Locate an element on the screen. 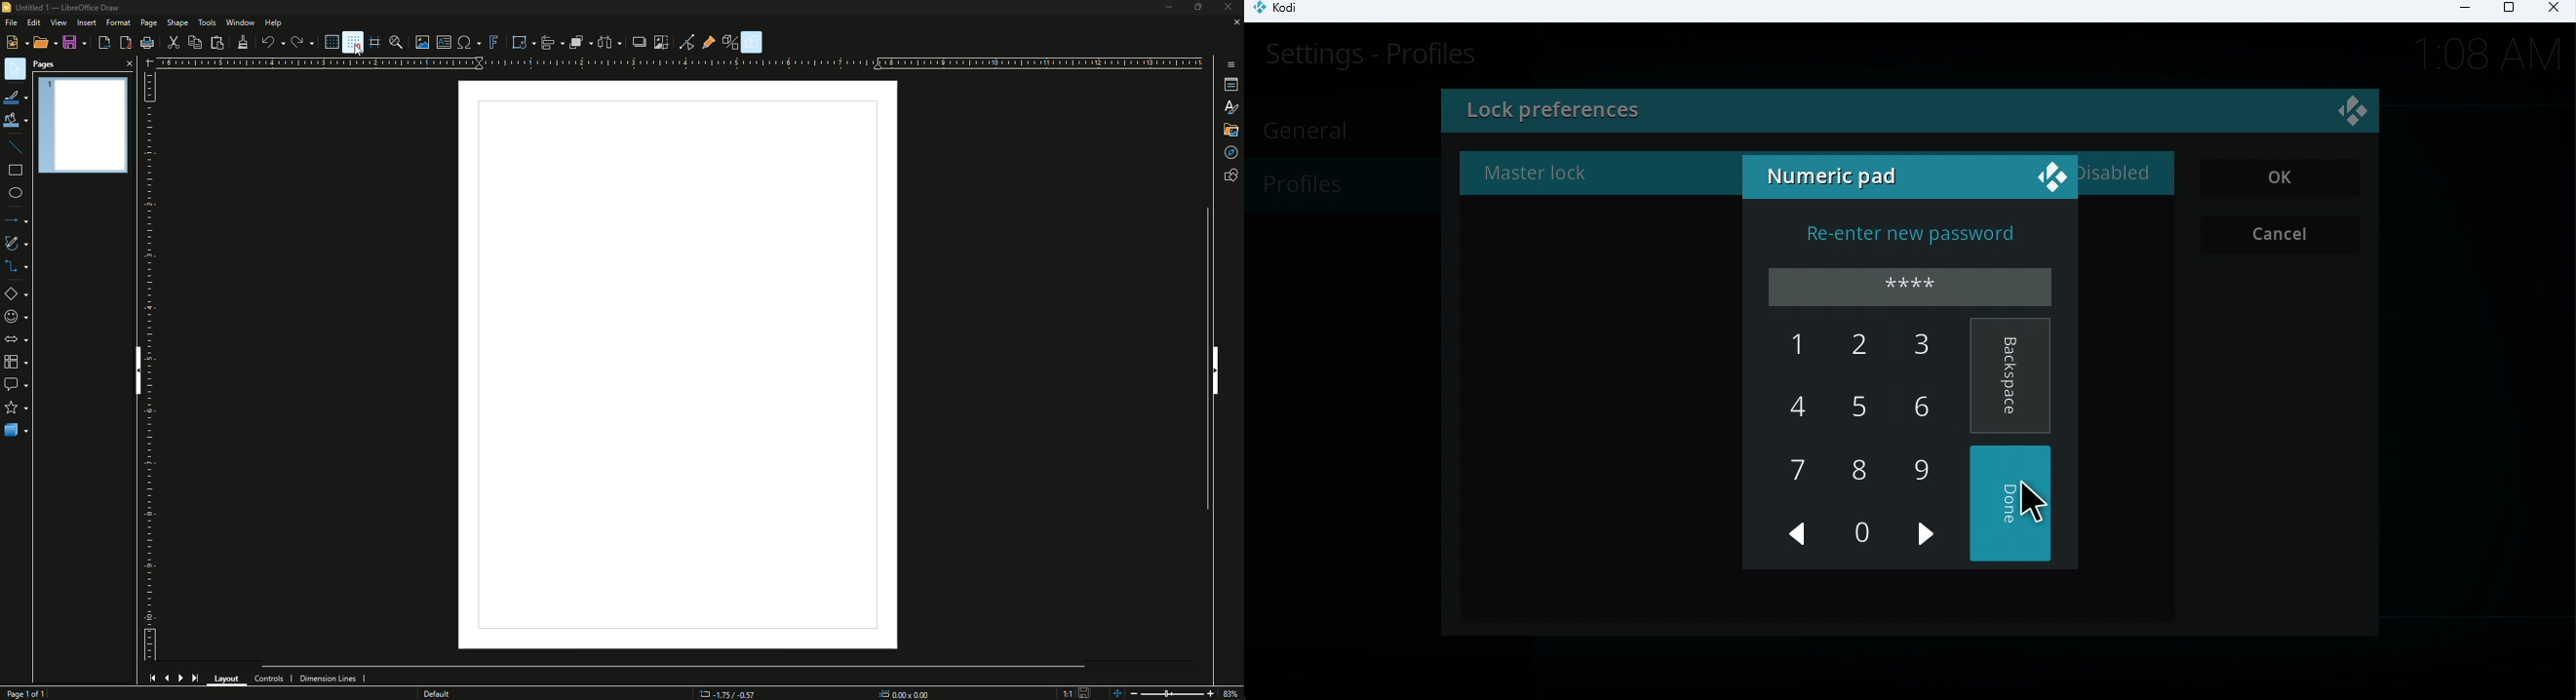  New is located at coordinates (15, 43).